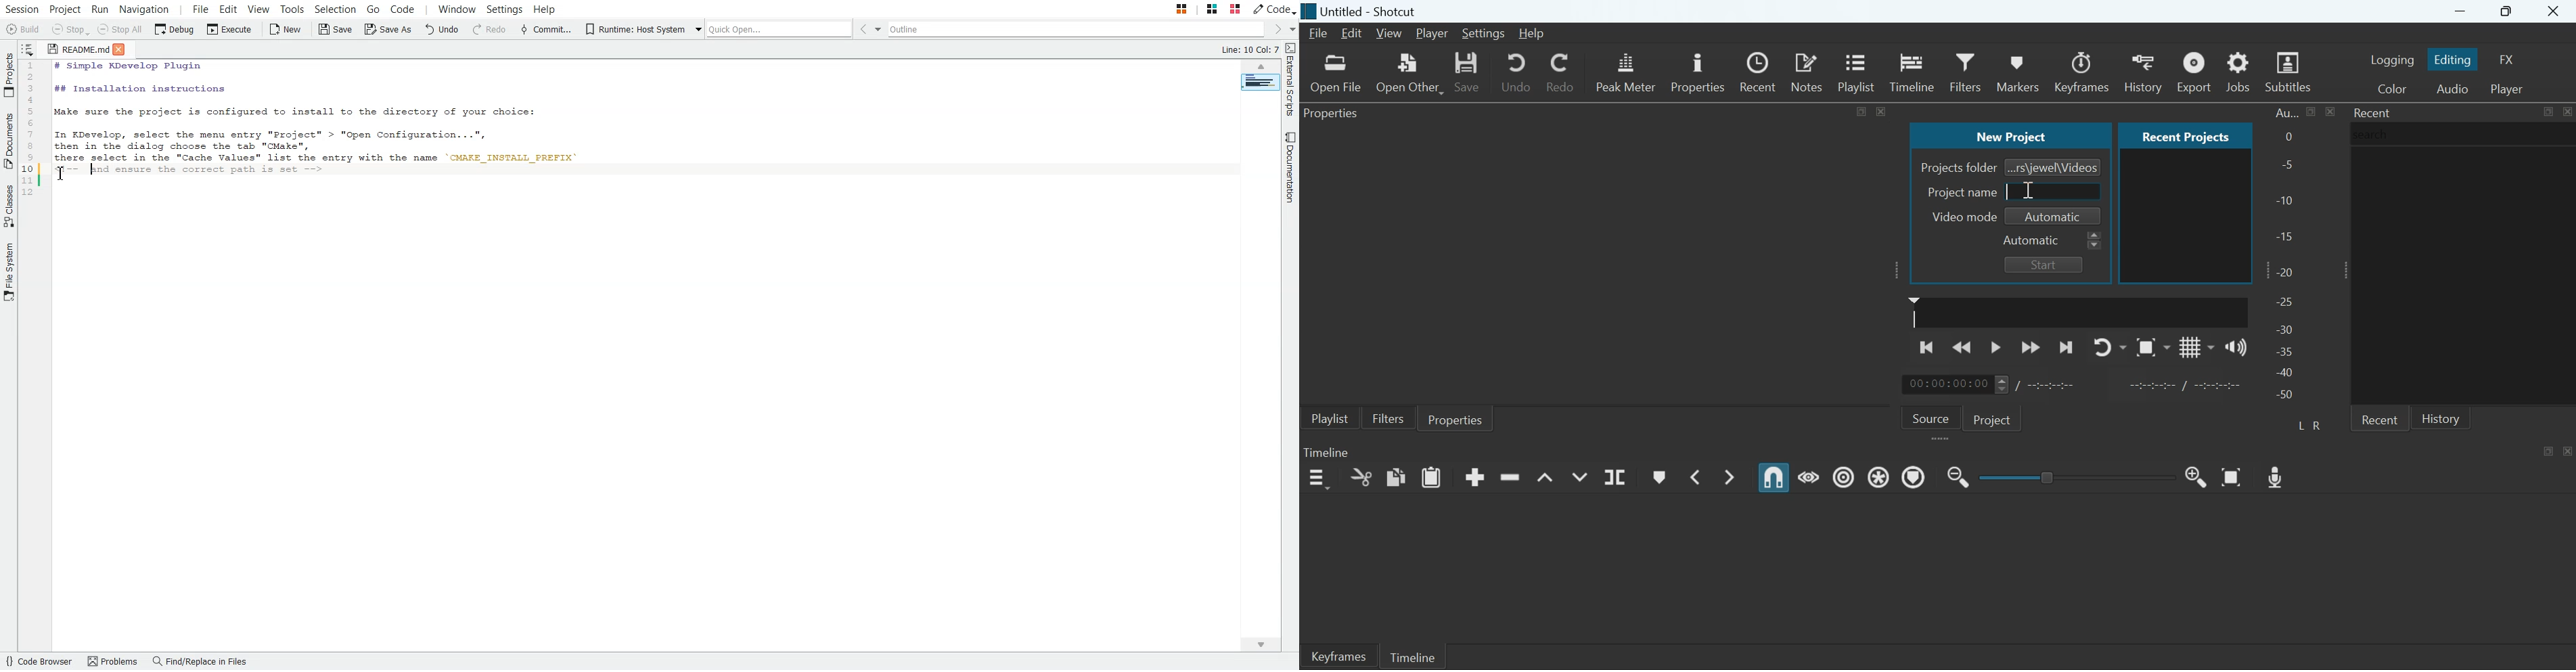 Image resolution: width=2576 pixels, height=672 pixels. Describe the element at coordinates (2330, 111) in the screenshot. I see `close` at that location.